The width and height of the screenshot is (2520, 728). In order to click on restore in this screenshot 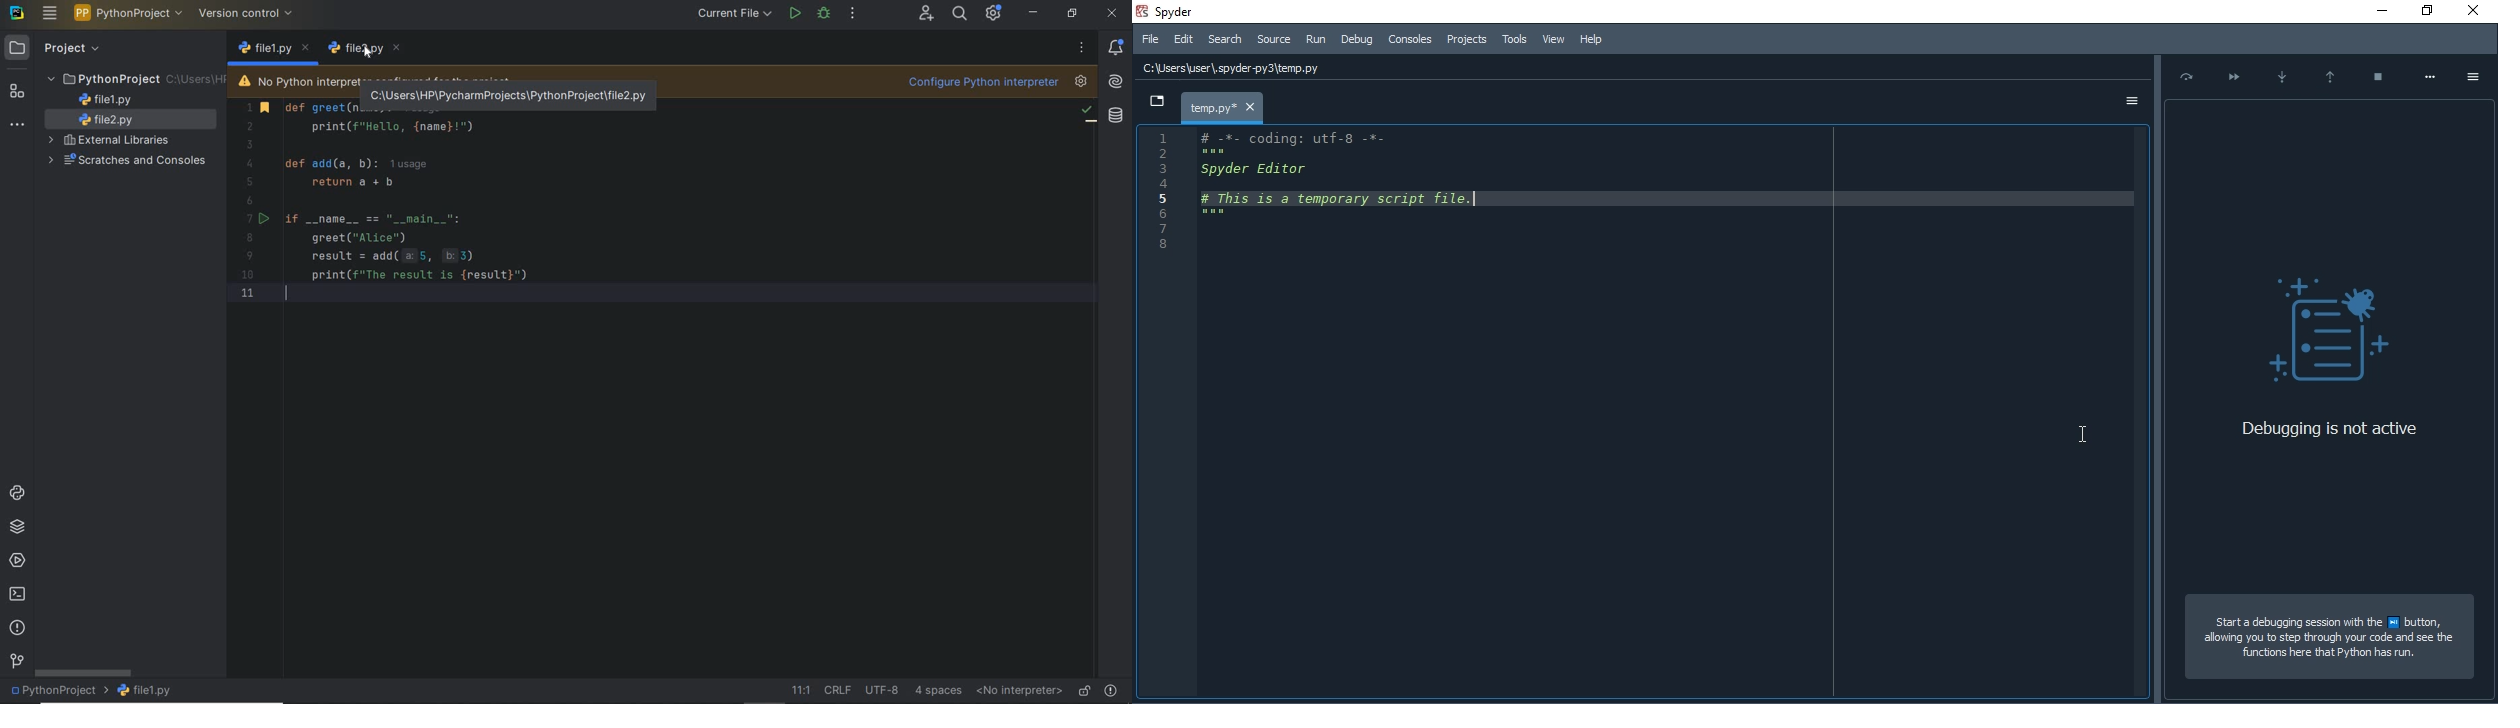, I will do `click(2426, 11)`.